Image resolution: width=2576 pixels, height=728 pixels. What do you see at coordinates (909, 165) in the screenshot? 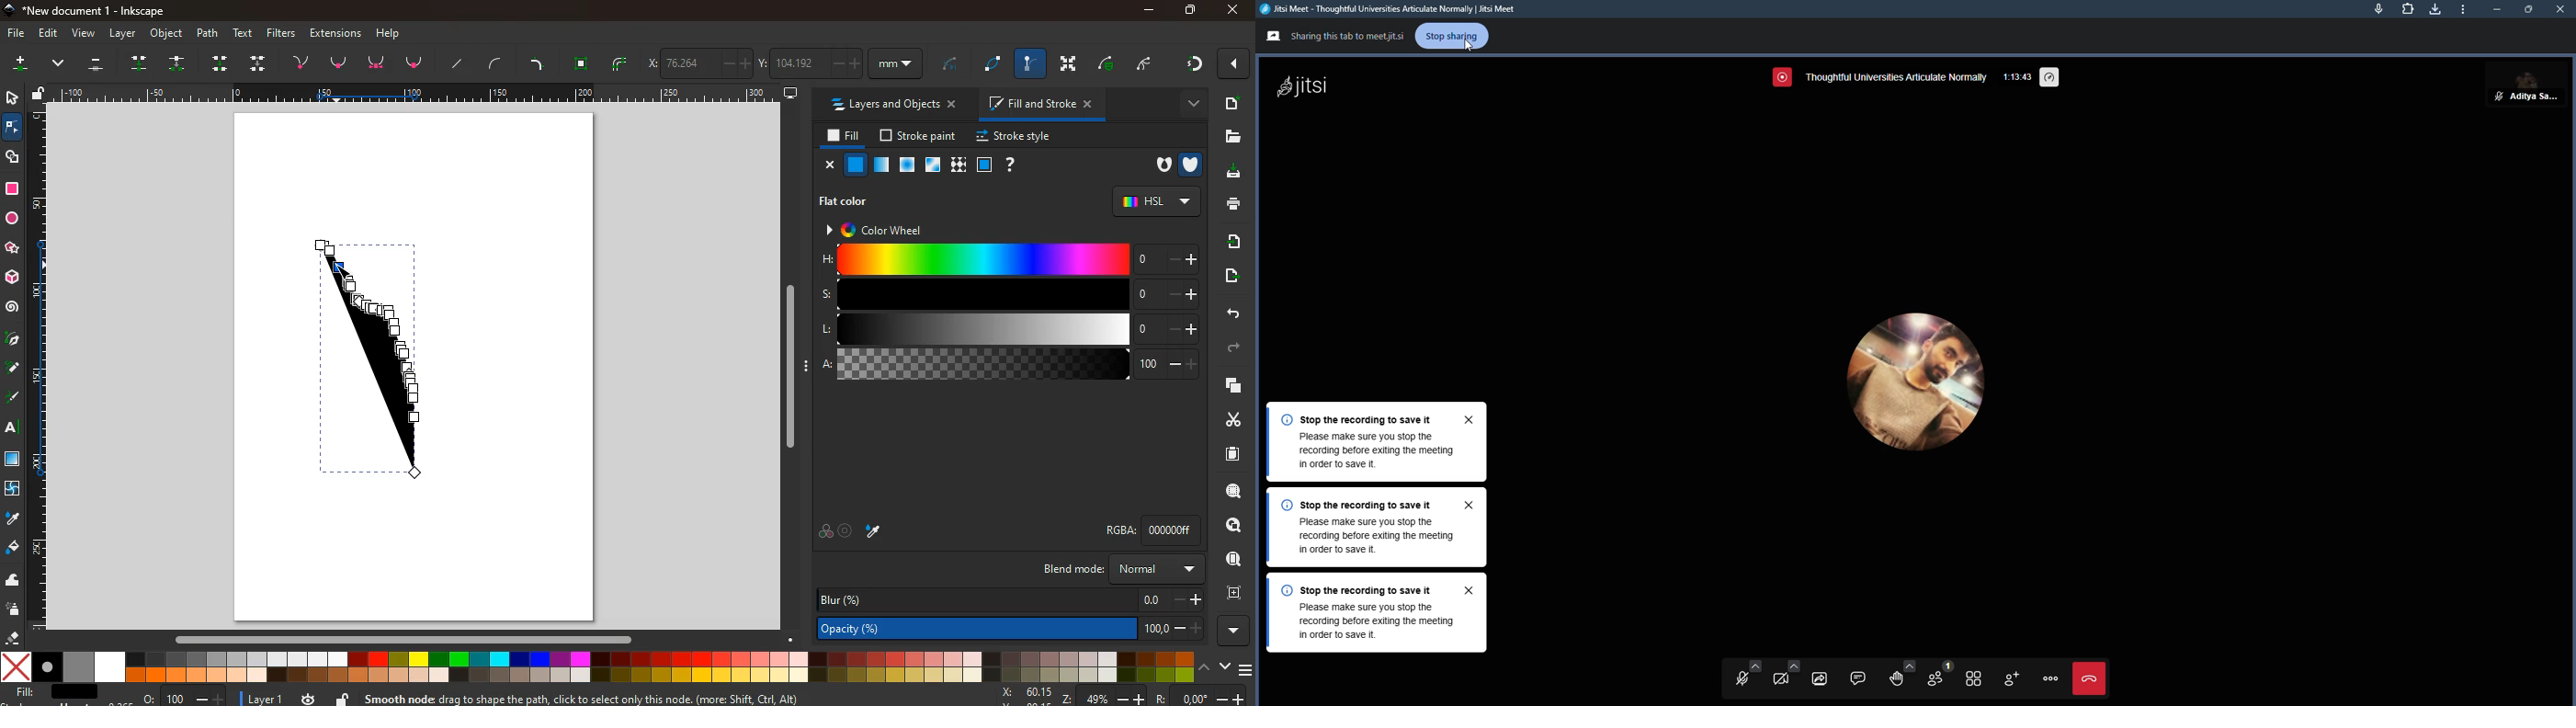
I see `ice` at bounding box center [909, 165].